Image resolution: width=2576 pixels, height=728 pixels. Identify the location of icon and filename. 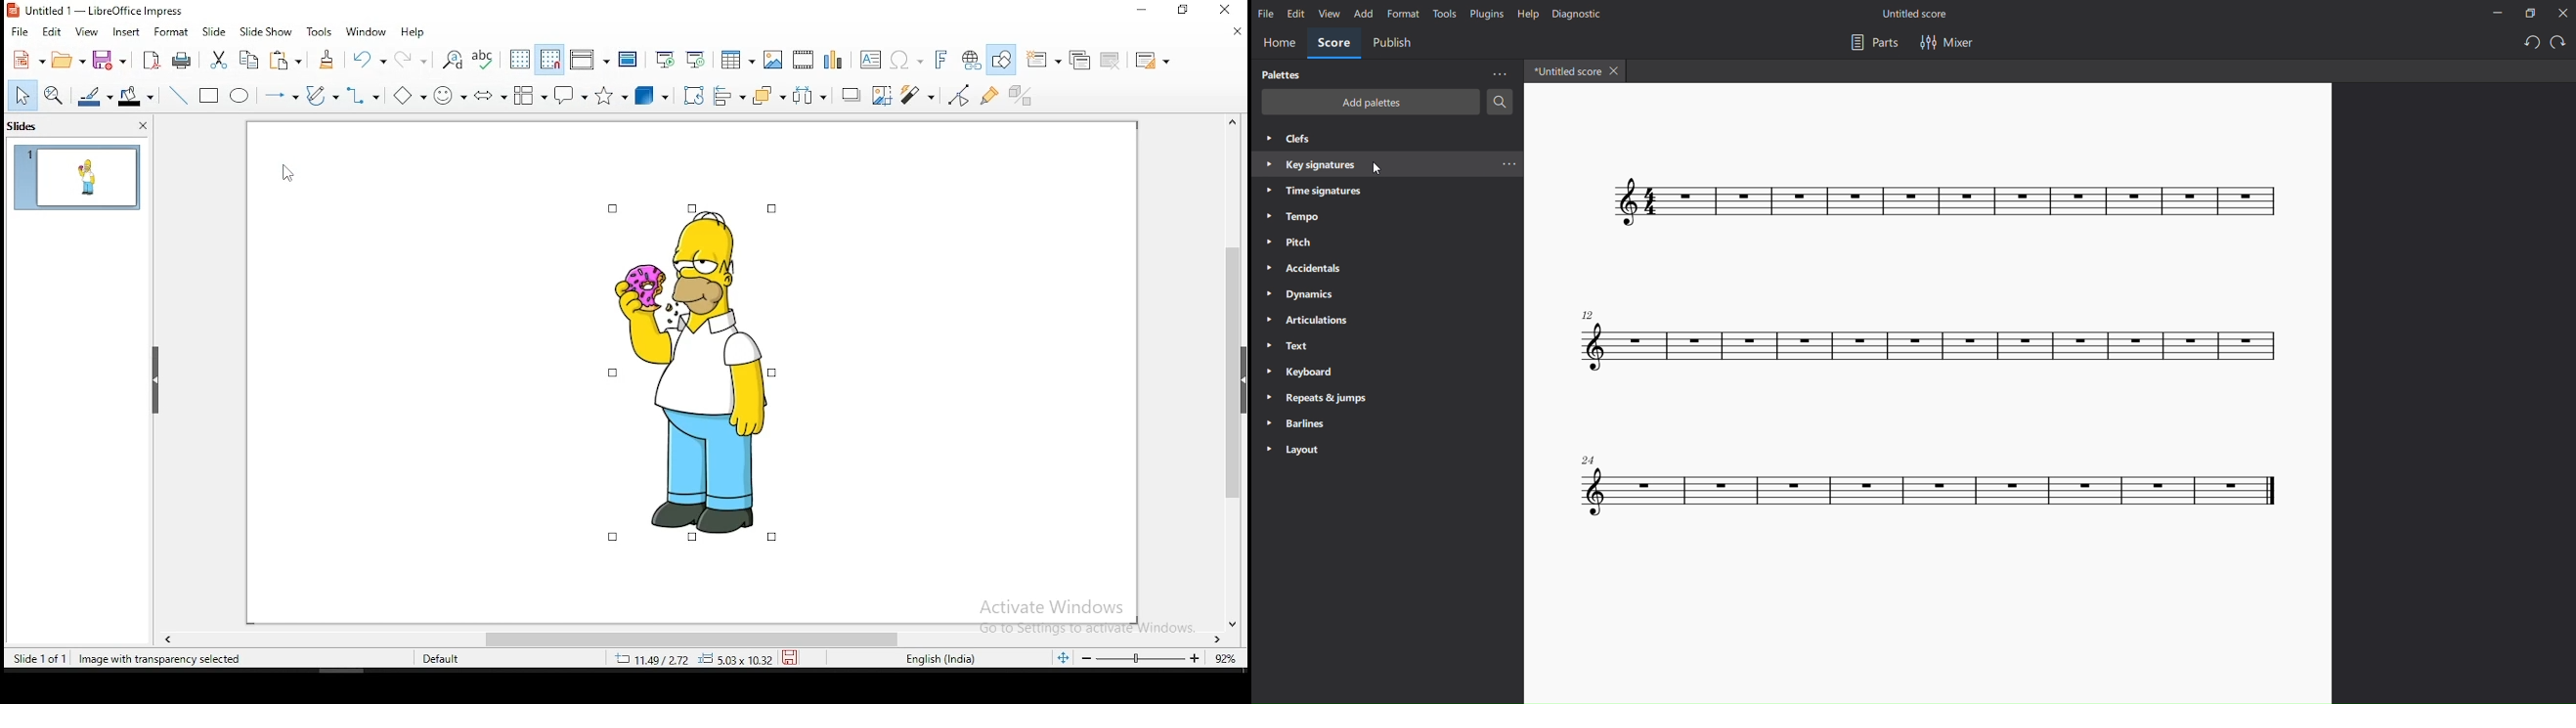
(116, 11).